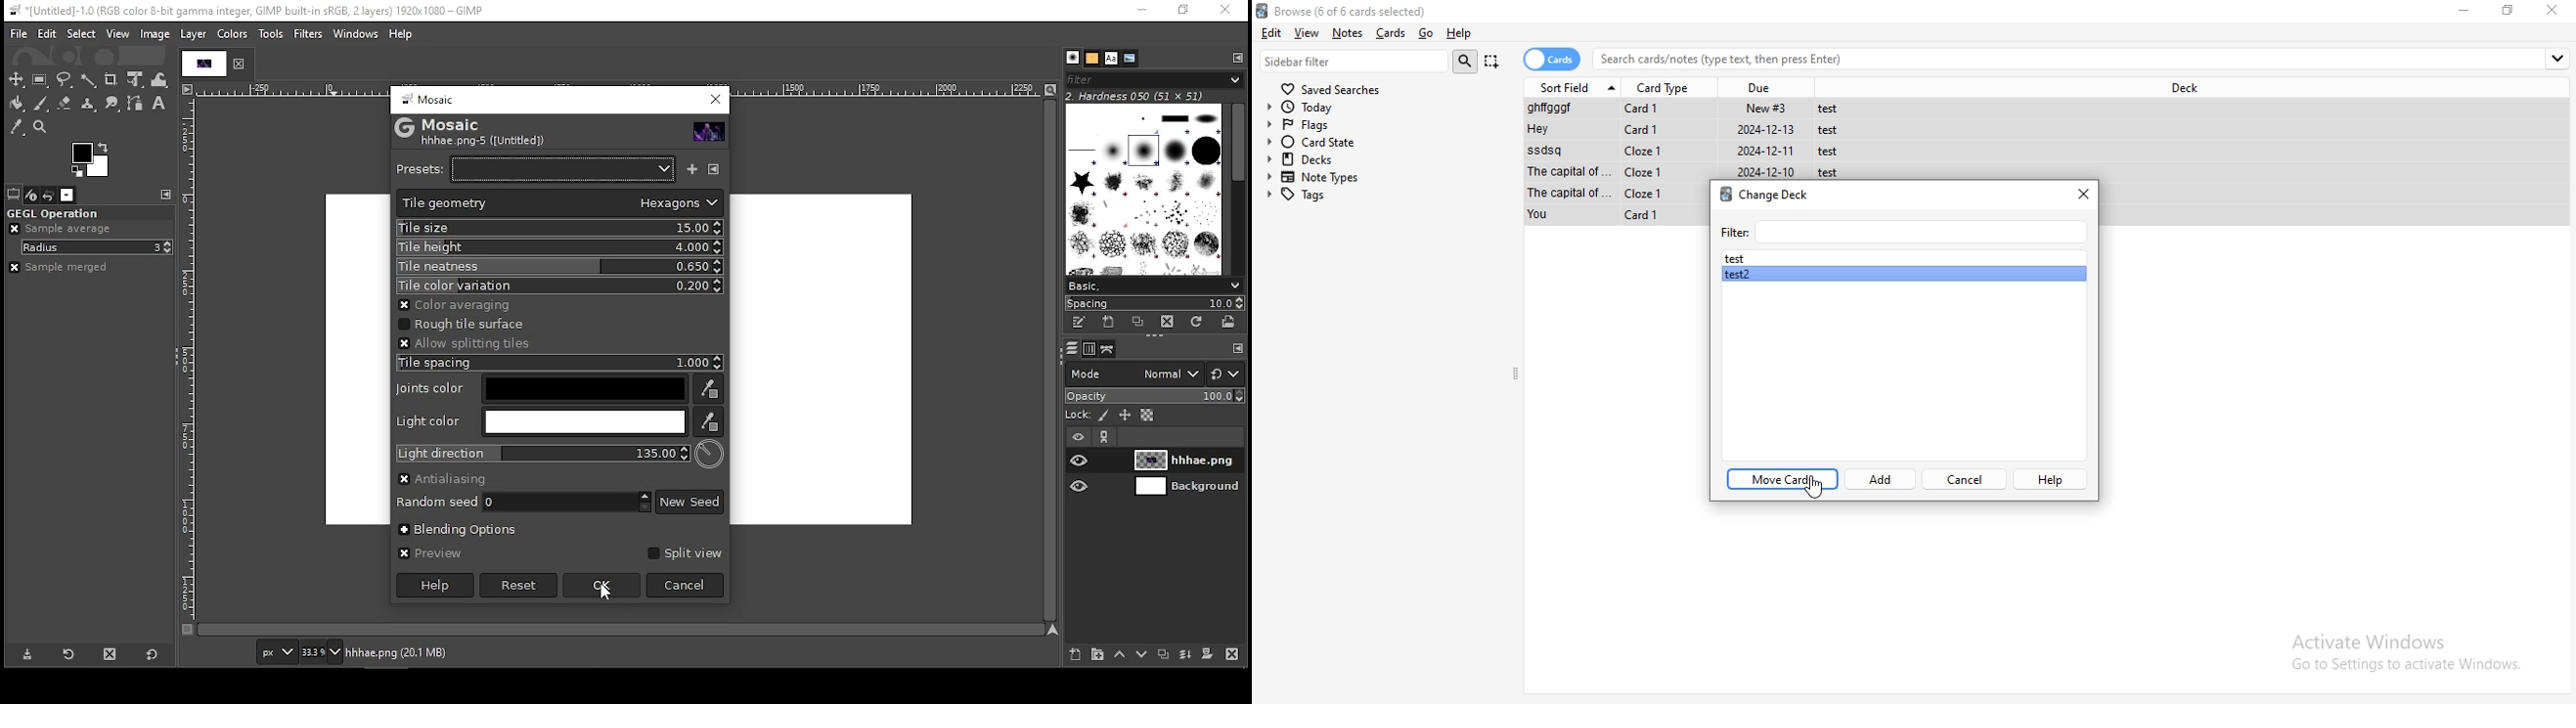 The width and height of the screenshot is (2576, 728). Describe the element at coordinates (1379, 125) in the screenshot. I see `flags` at that location.